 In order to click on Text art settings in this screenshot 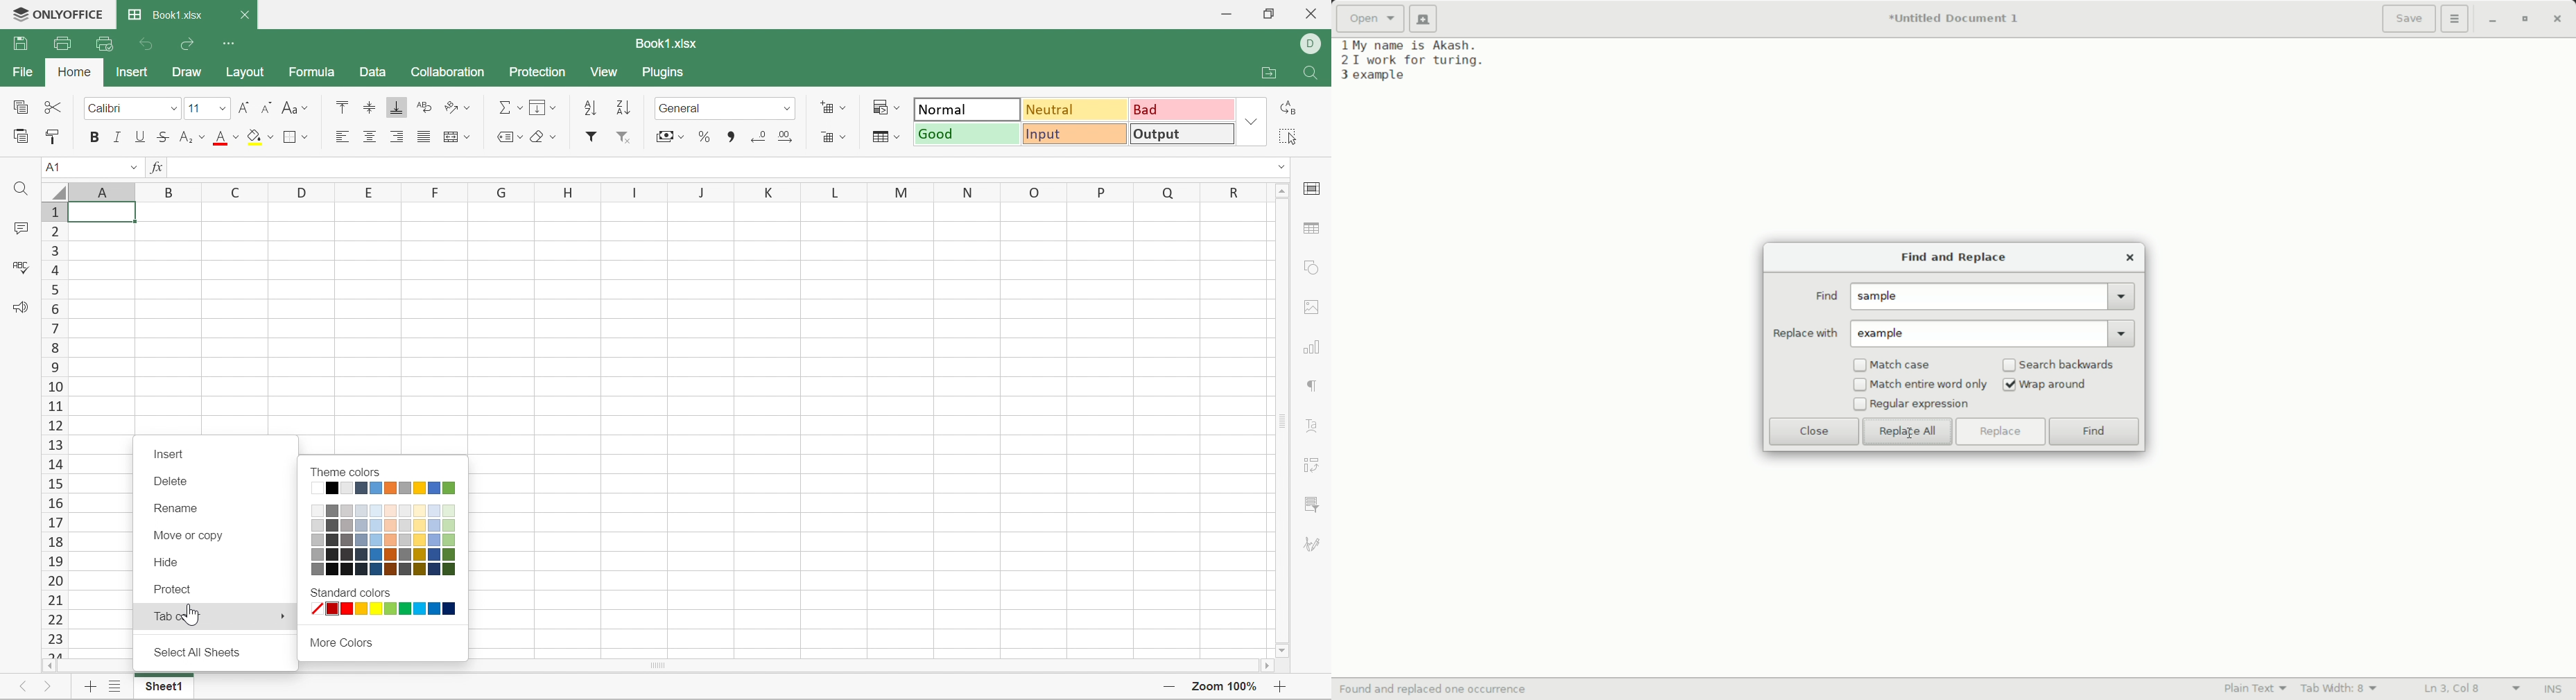, I will do `click(1313, 425)`.